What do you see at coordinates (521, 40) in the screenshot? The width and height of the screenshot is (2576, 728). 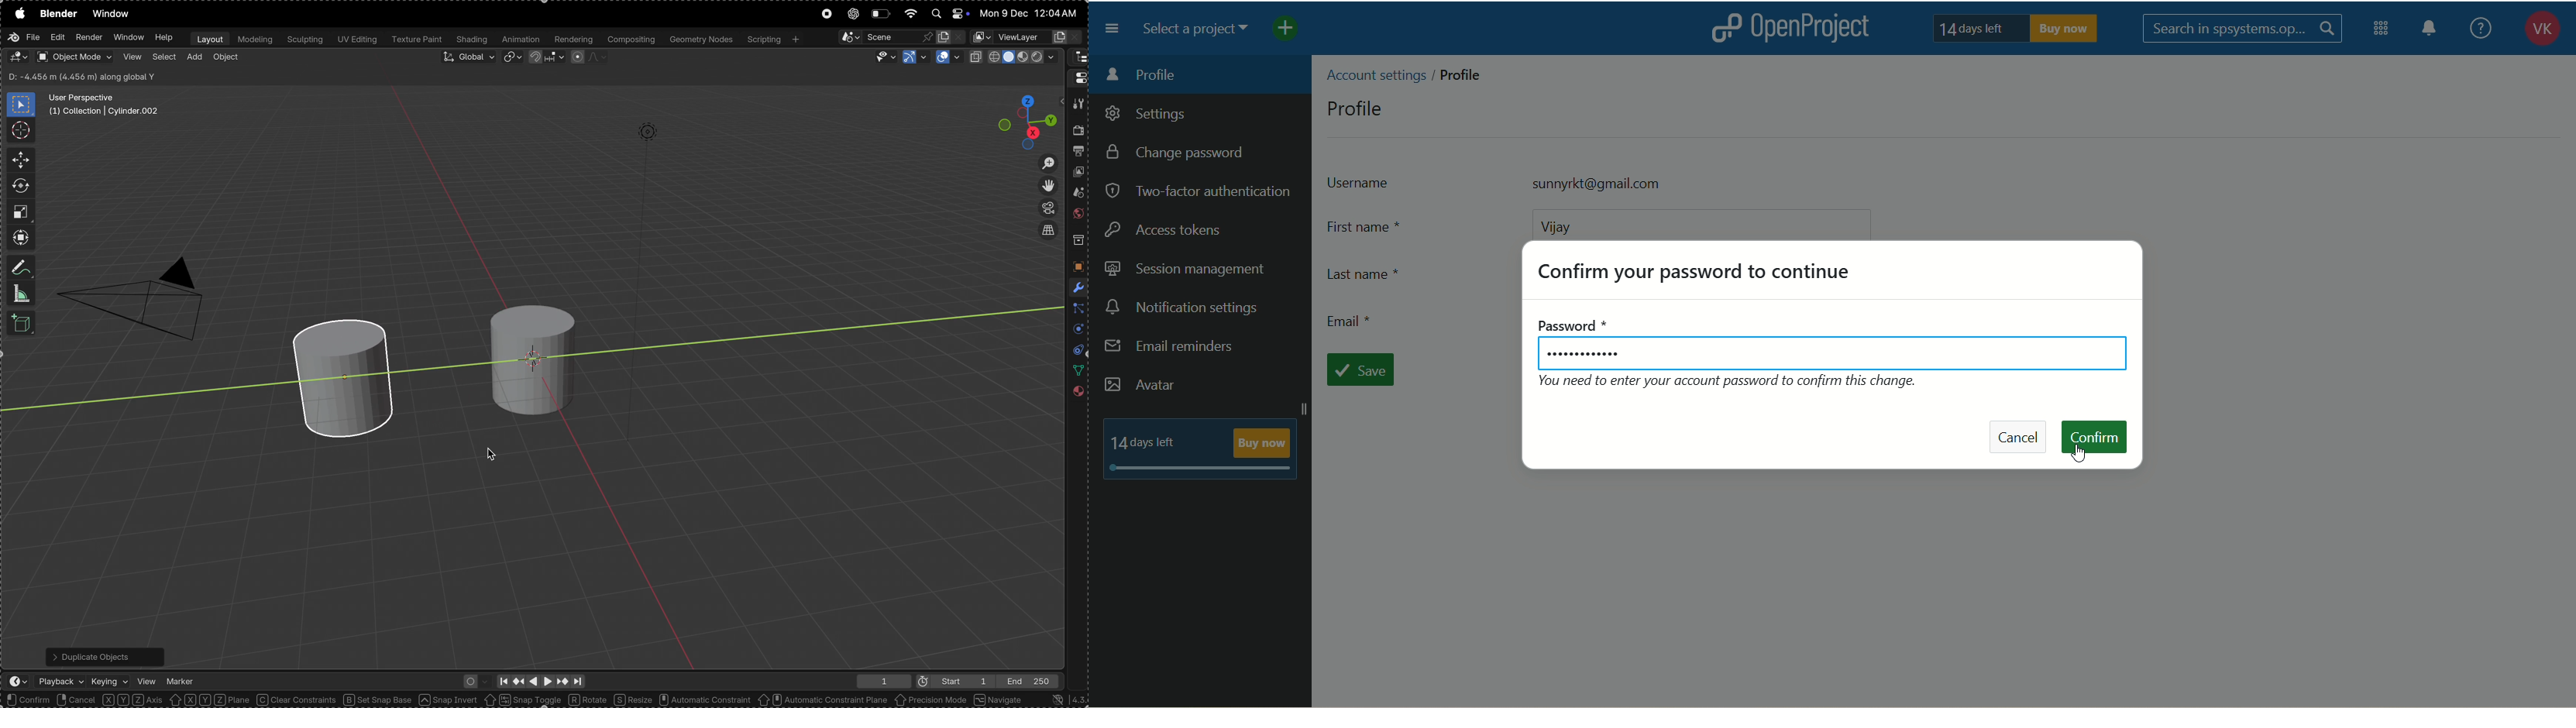 I see `Animation` at bounding box center [521, 40].